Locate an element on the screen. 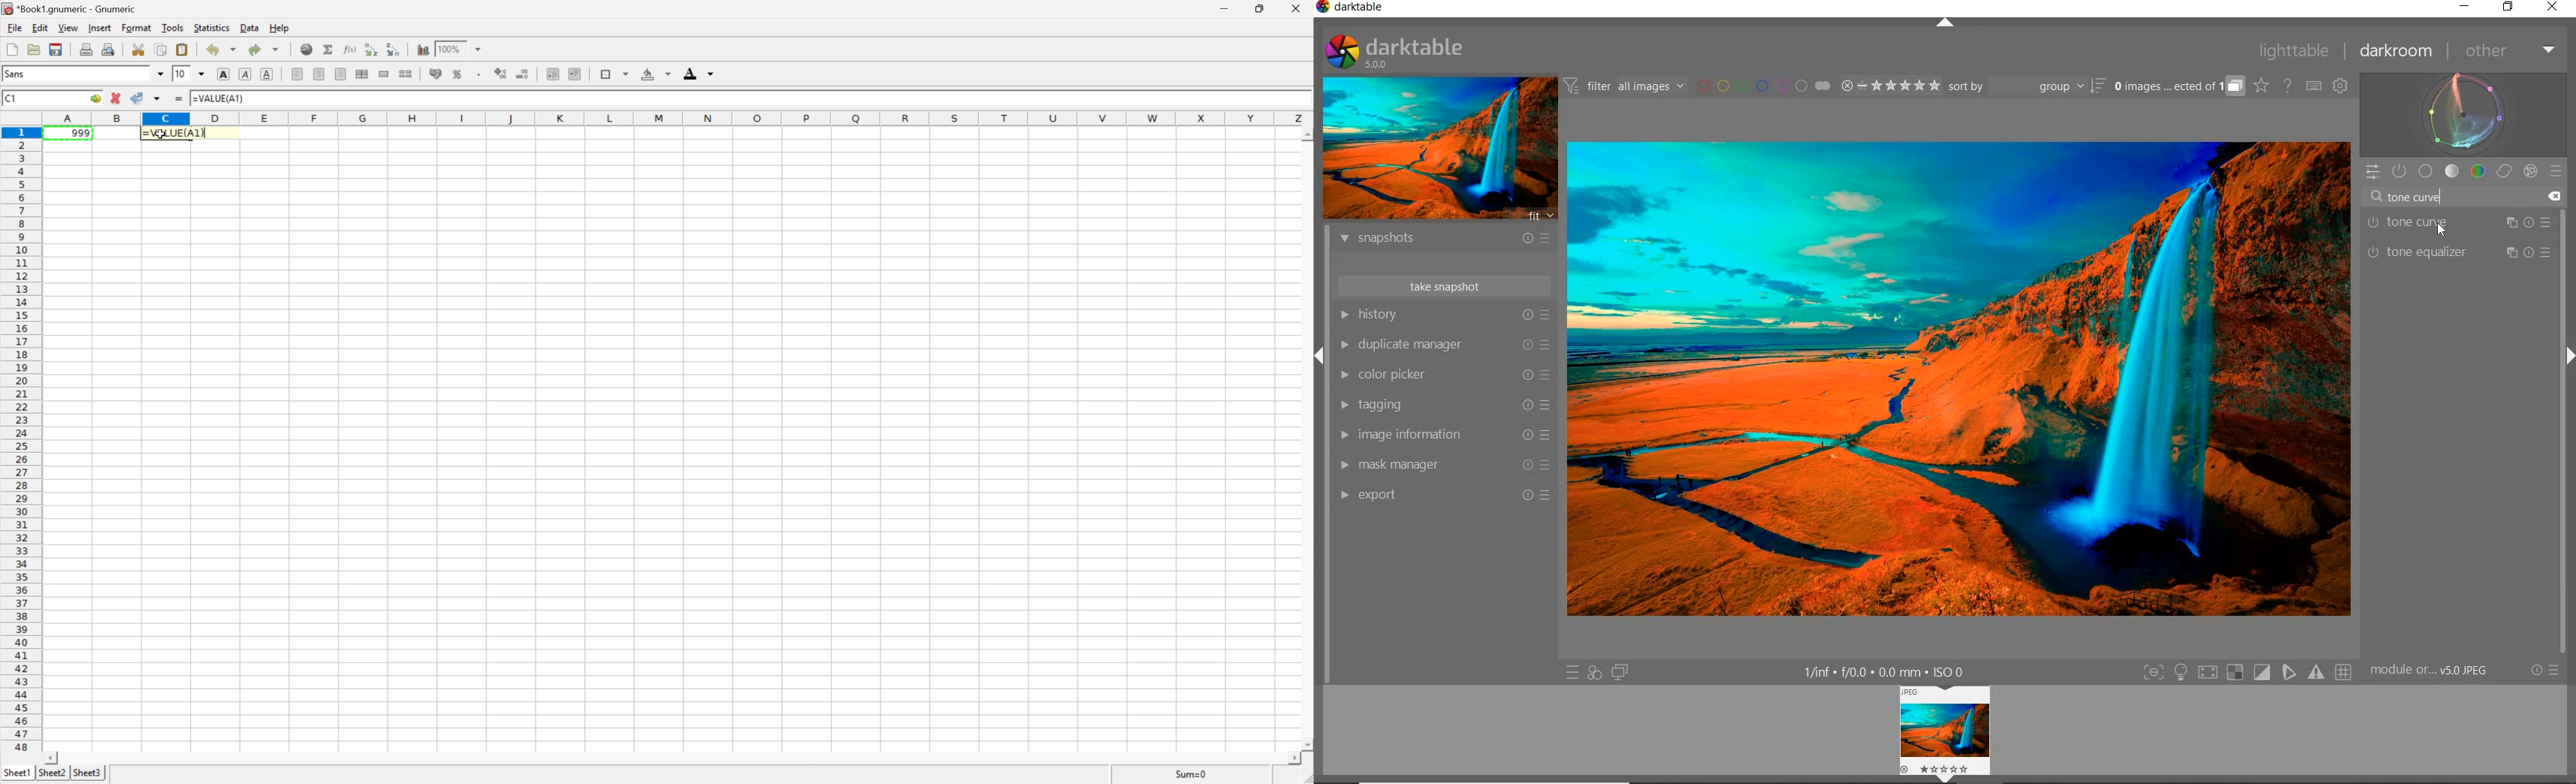  color is located at coordinates (2477, 171).